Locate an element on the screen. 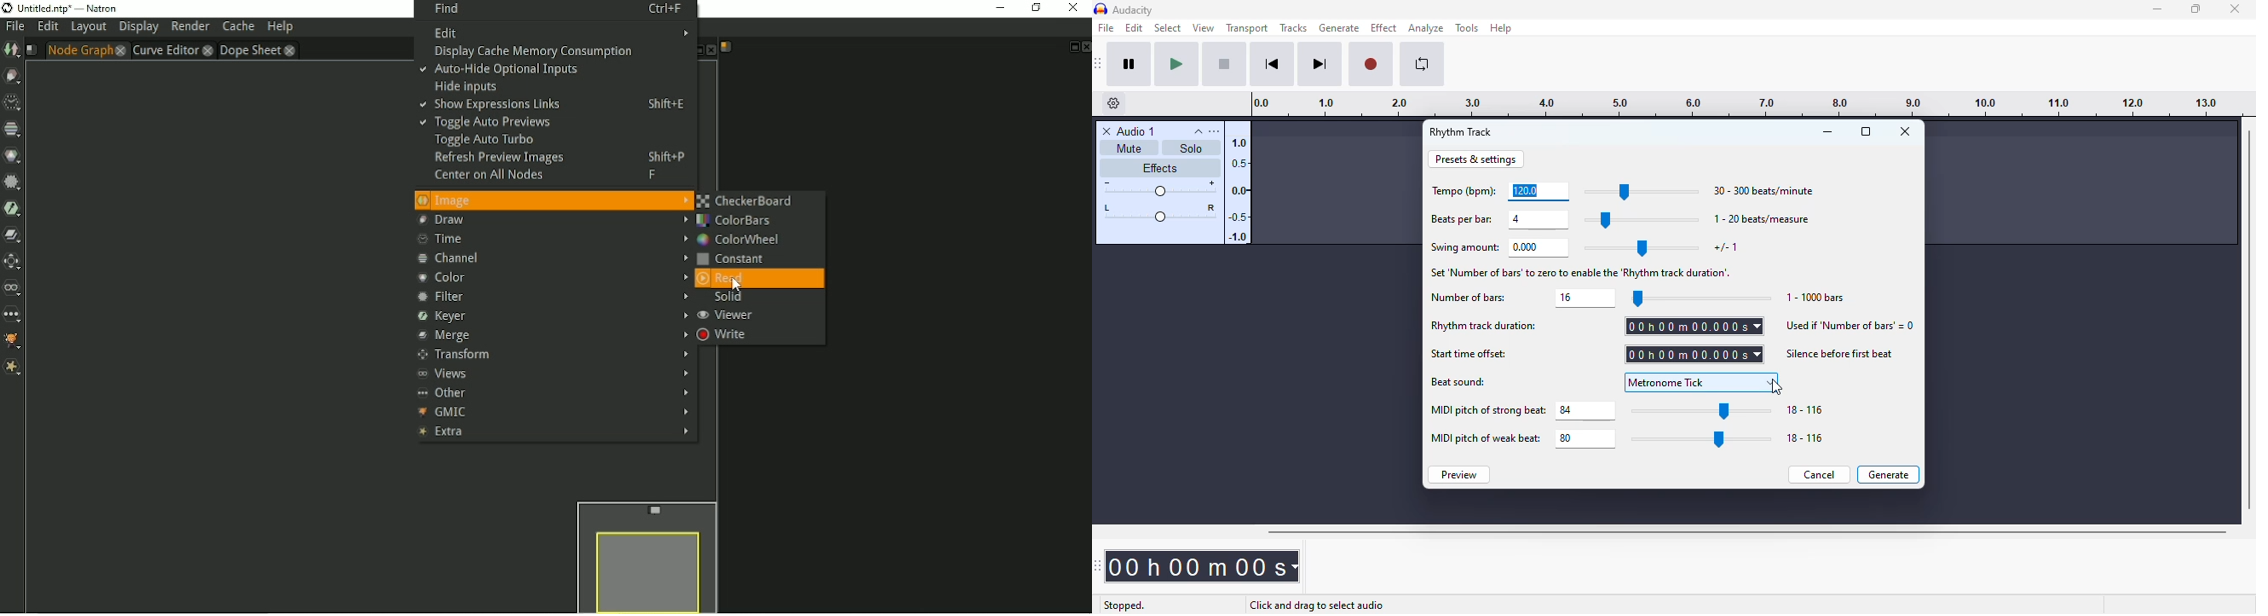 The width and height of the screenshot is (2268, 616). mute is located at coordinates (1130, 148).